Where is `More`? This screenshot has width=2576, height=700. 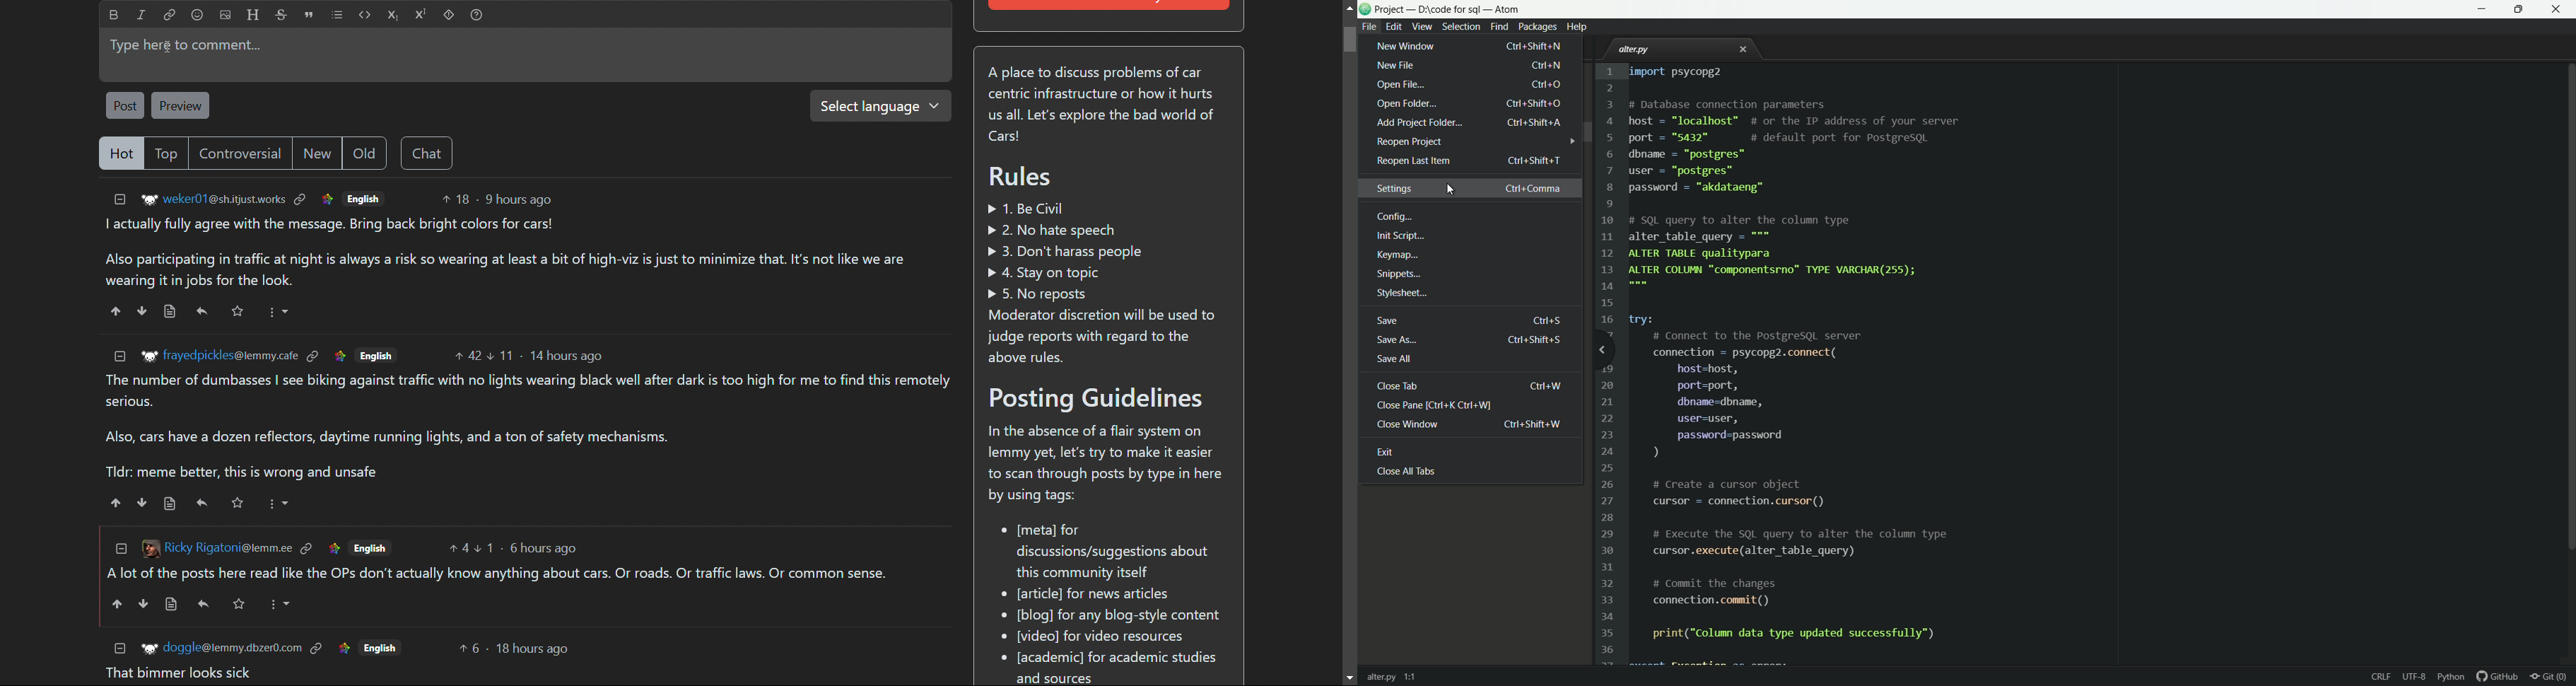
More is located at coordinates (281, 311).